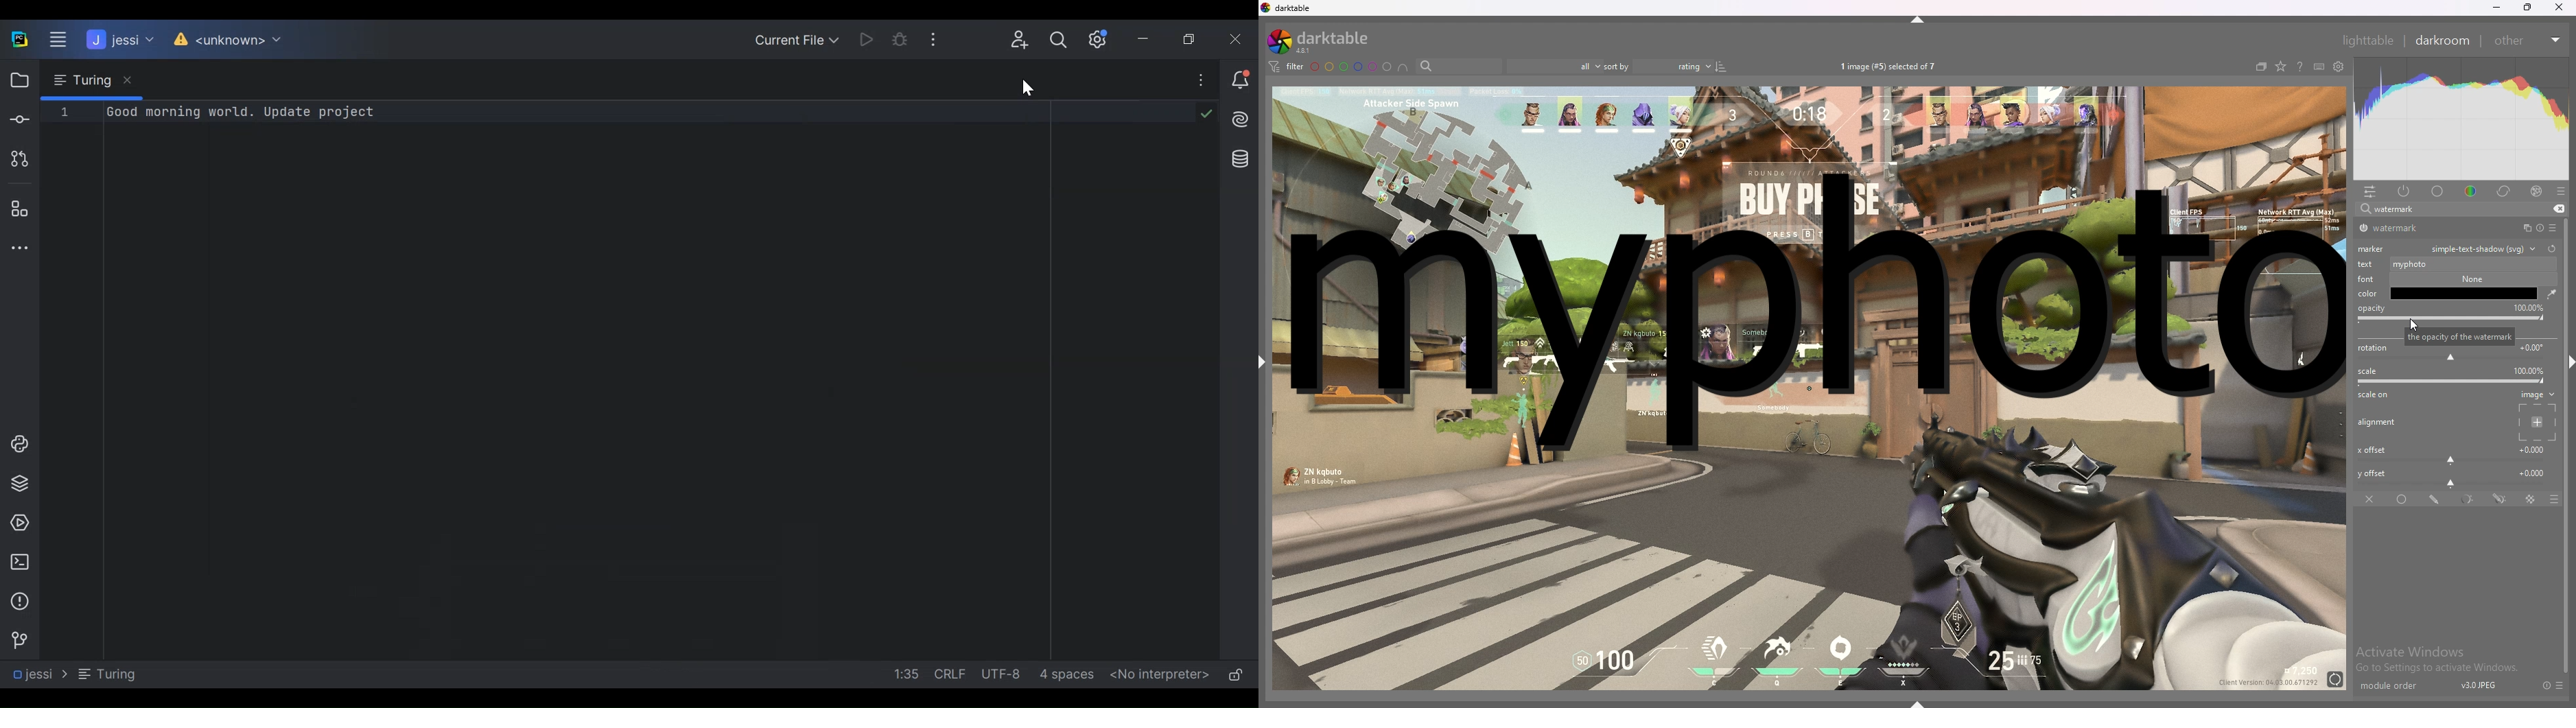  Describe the element at coordinates (1815, 322) in the screenshot. I see `watermark` at that location.